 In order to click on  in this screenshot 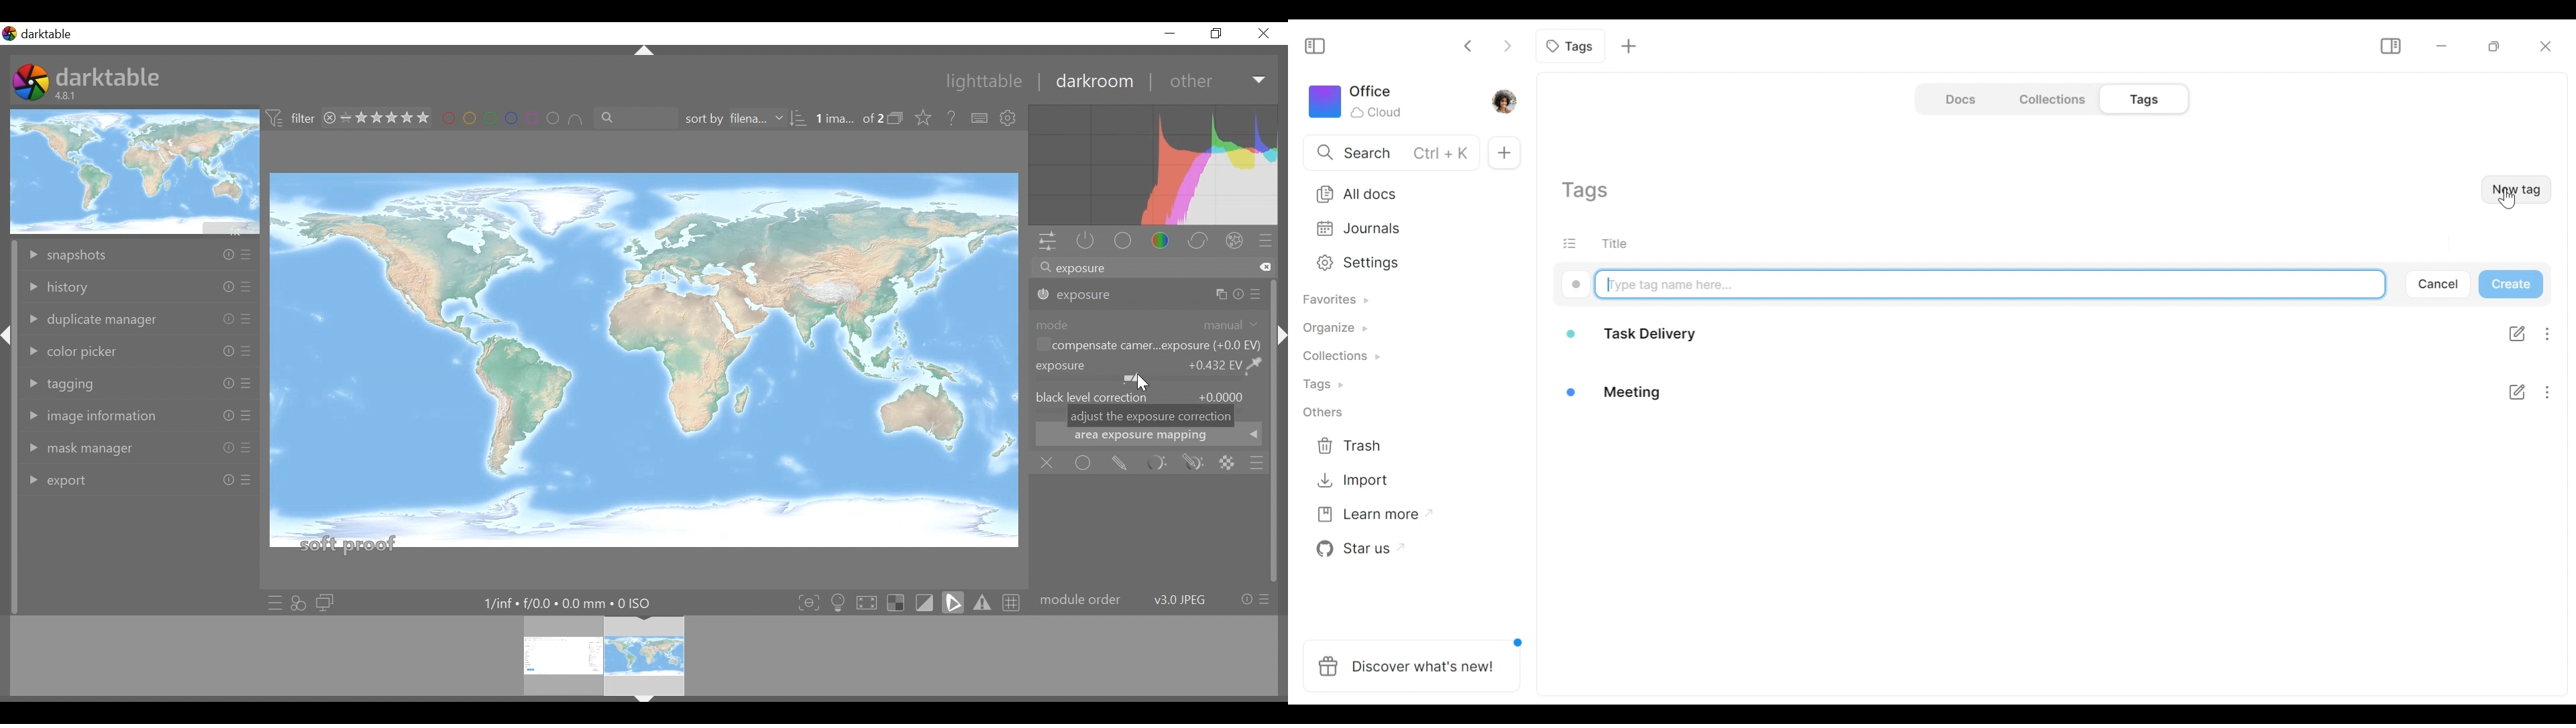, I will do `click(1280, 349)`.